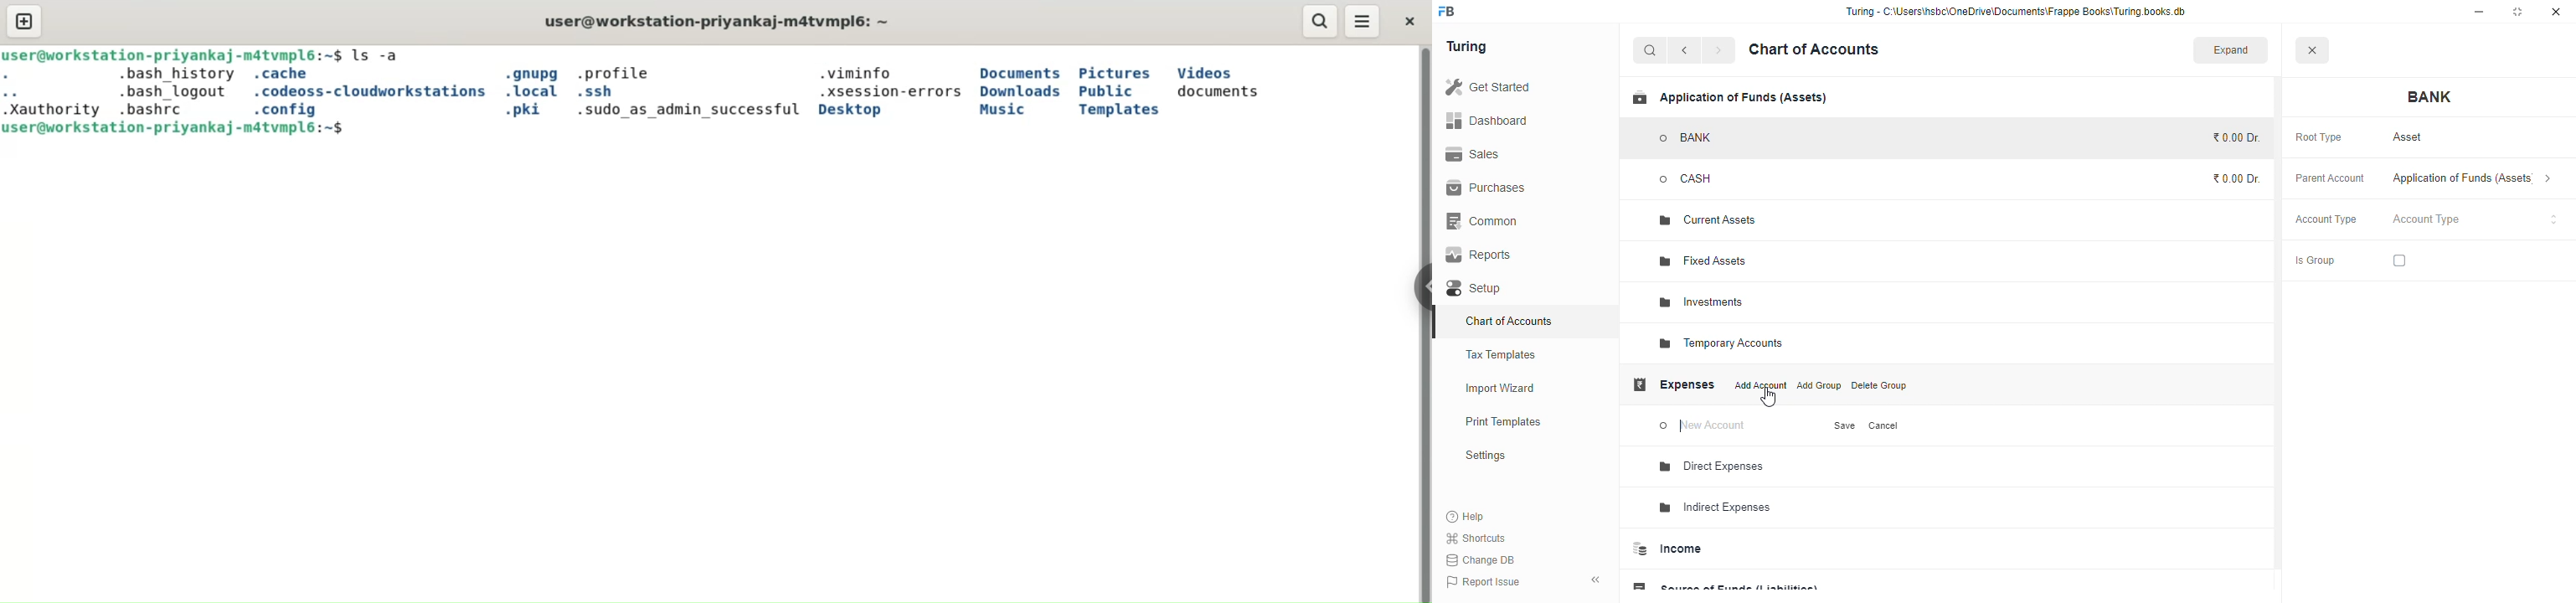 Image resolution: width=2576 pixels, height=616 pixels. I want to click on chart of accounts, so click(1814, 49).